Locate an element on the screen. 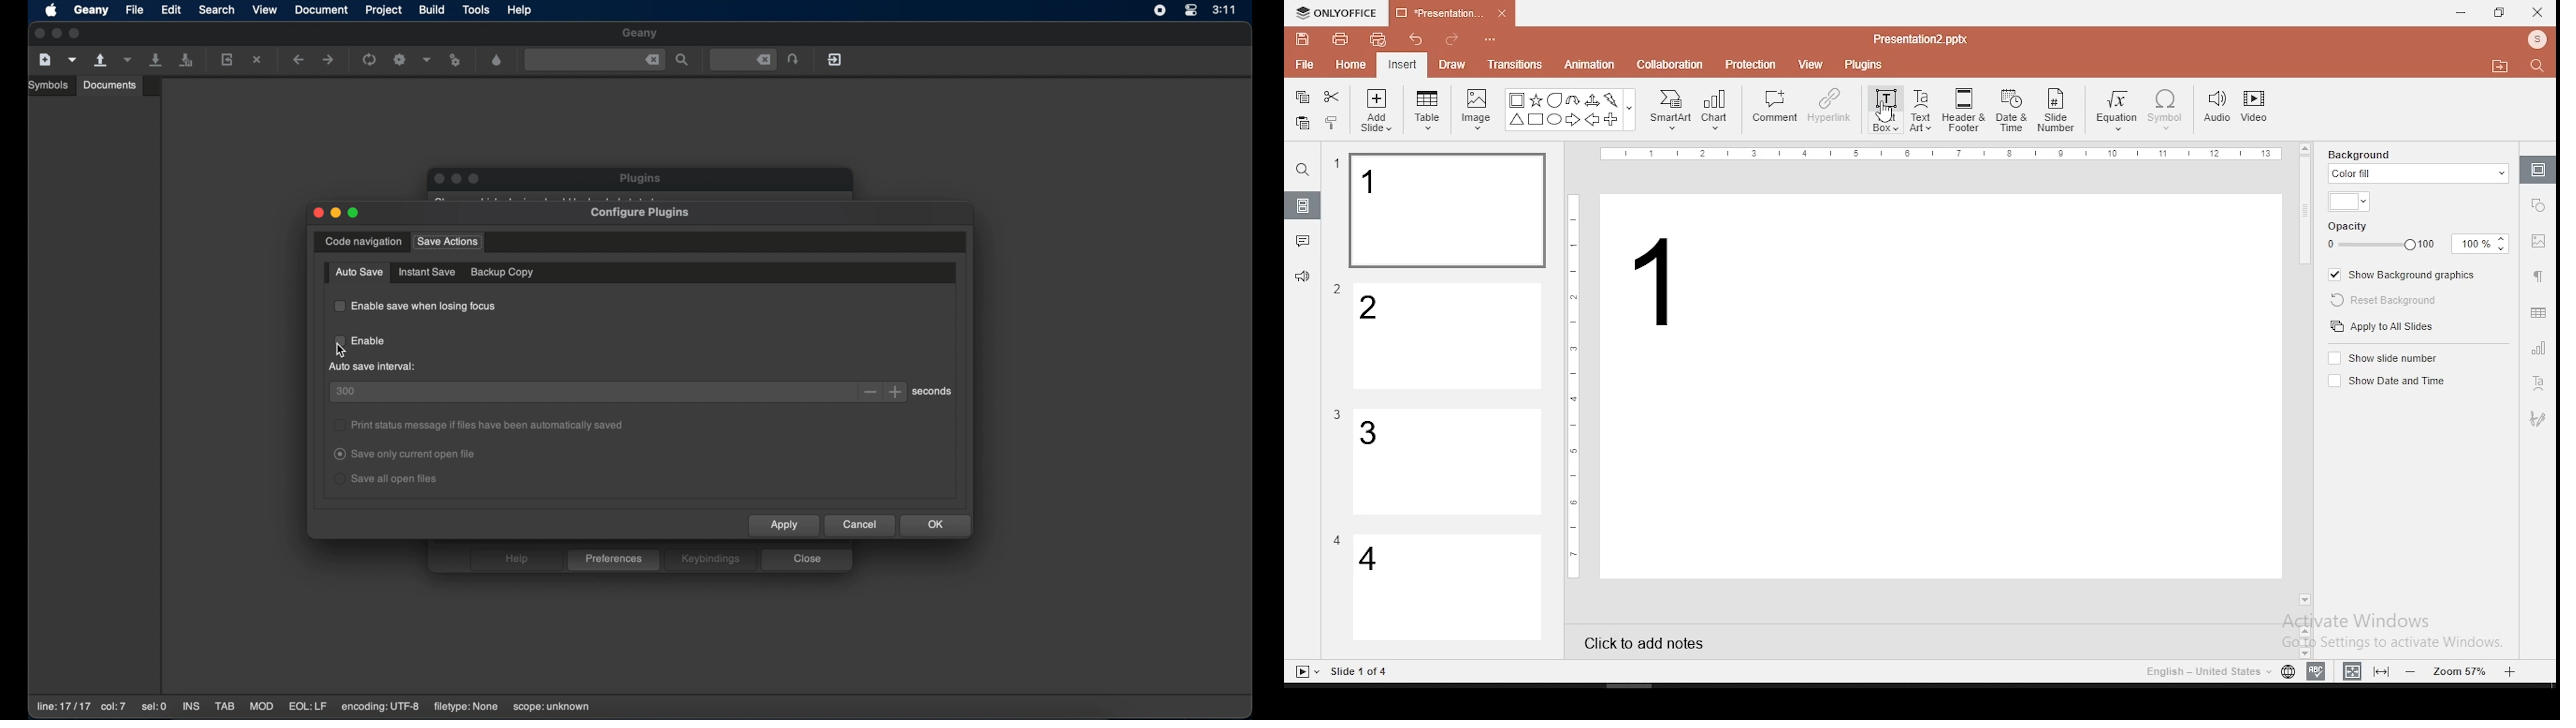 The height and width of the screenshot is (728, 2576). instant  save is located at coordinates (427, 272).